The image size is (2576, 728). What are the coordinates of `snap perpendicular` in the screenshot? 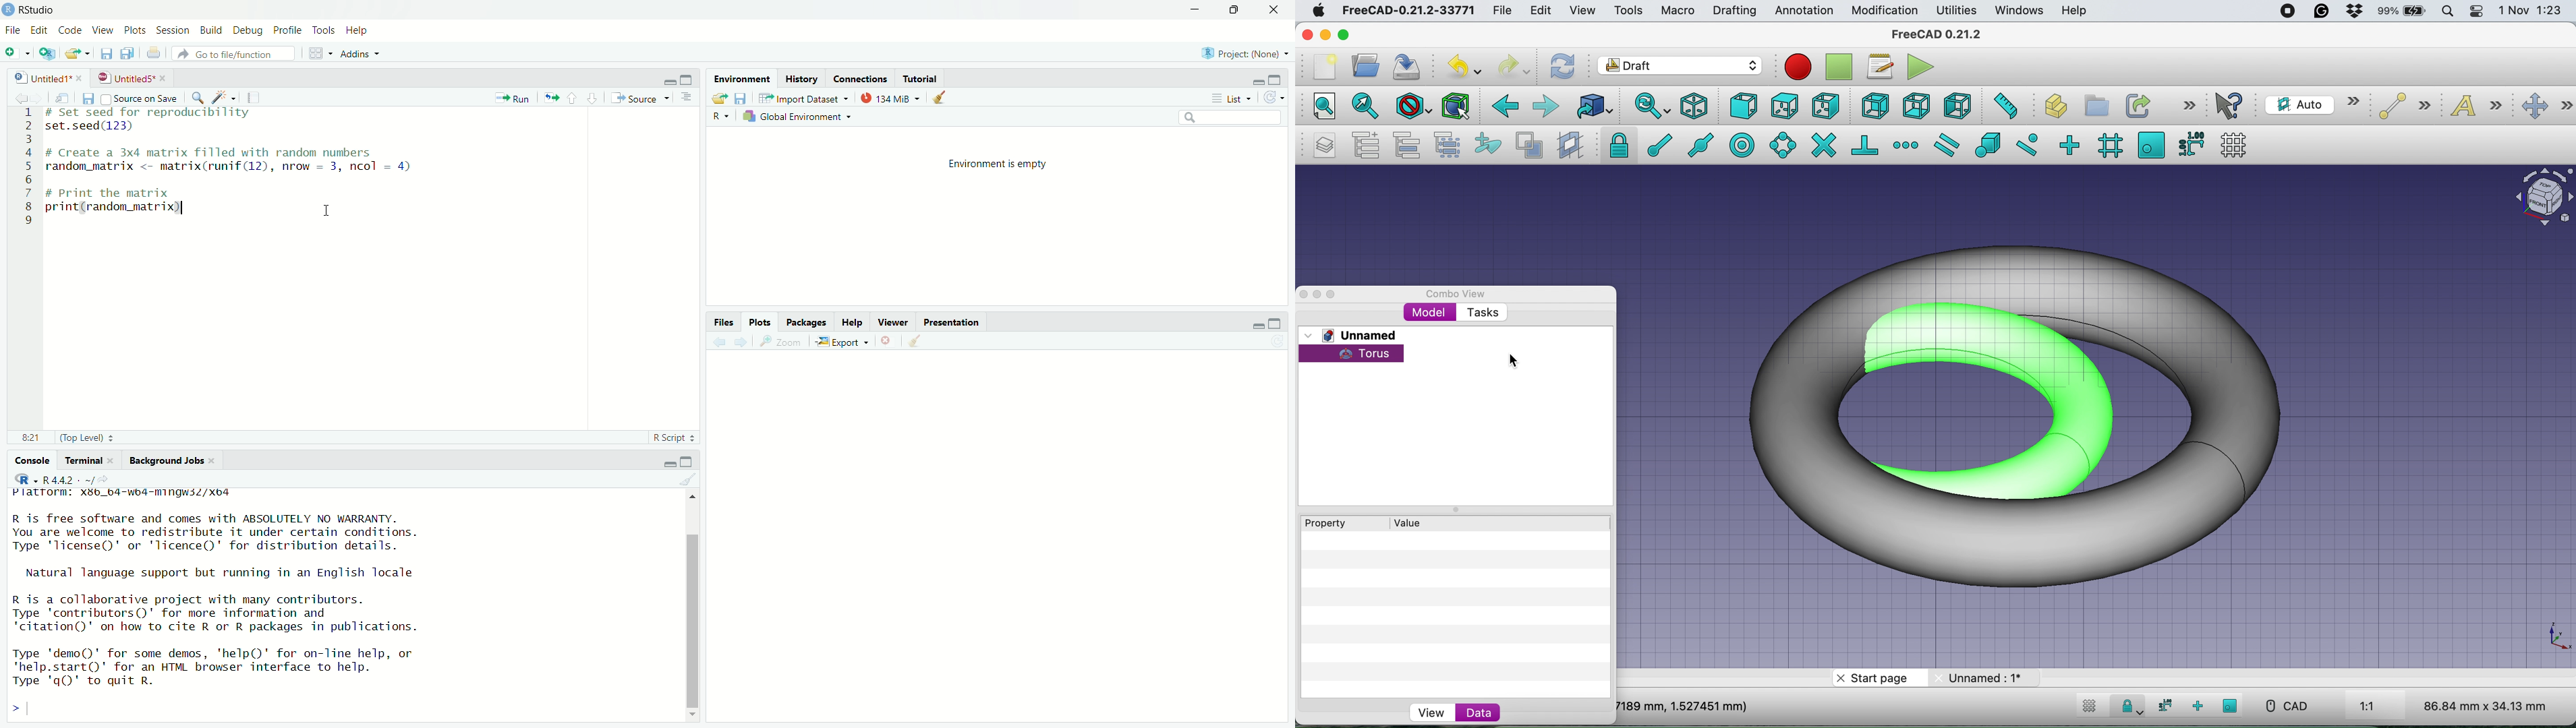 It's located at (1865, 144).